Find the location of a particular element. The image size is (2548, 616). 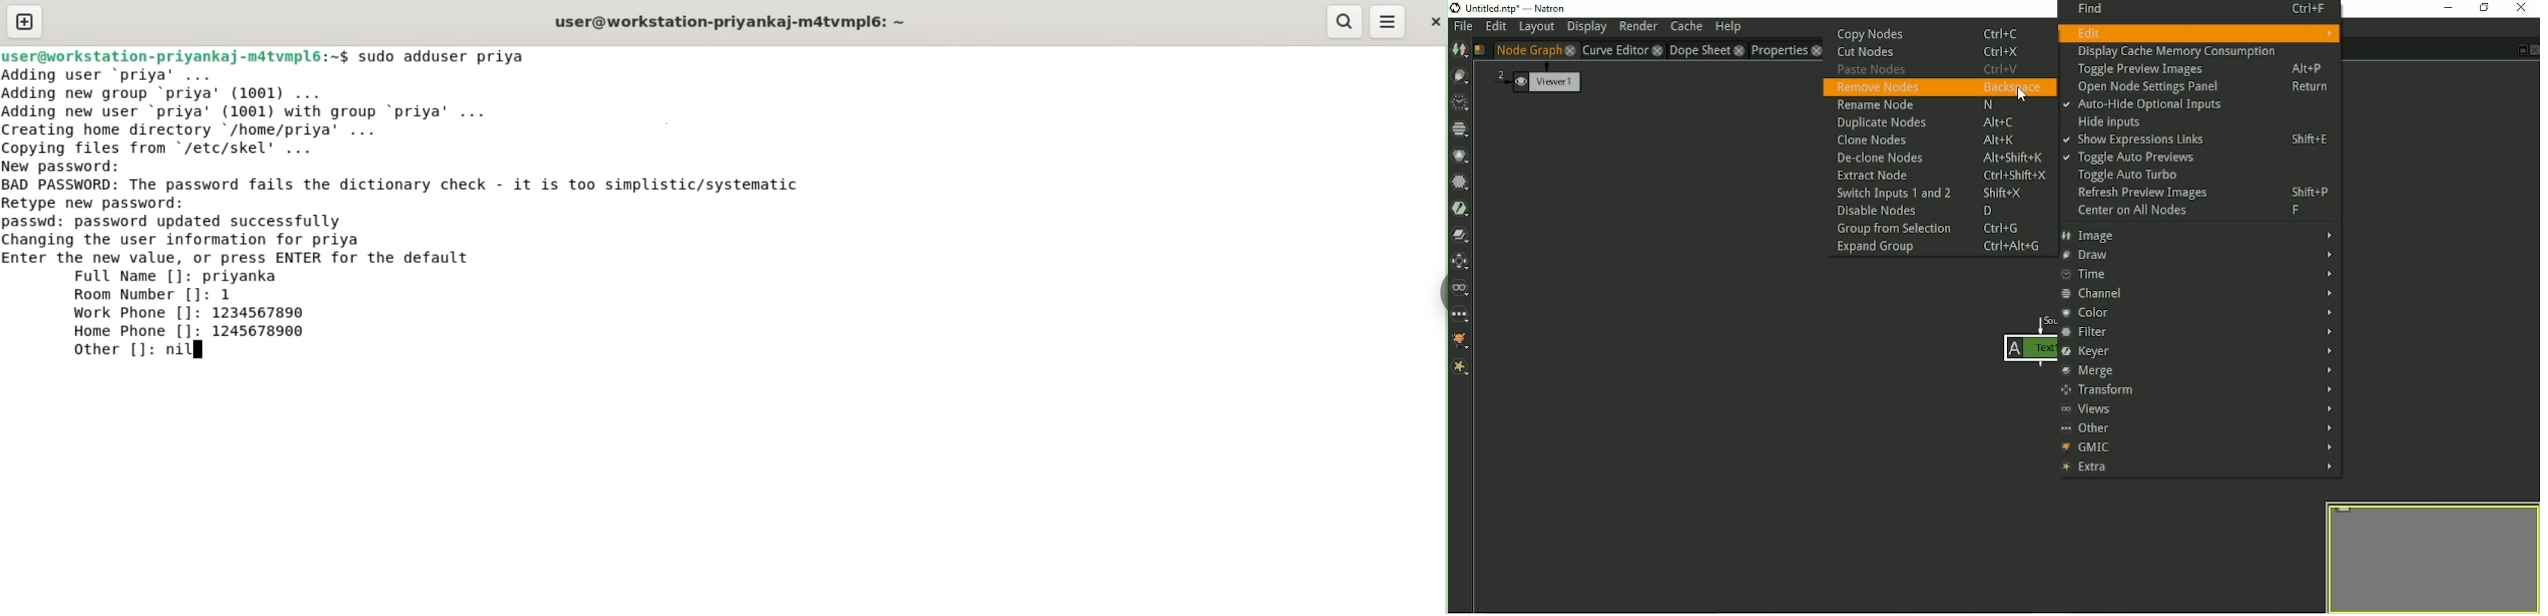

Center on All Nodes is located at coordinates (2189, 211).